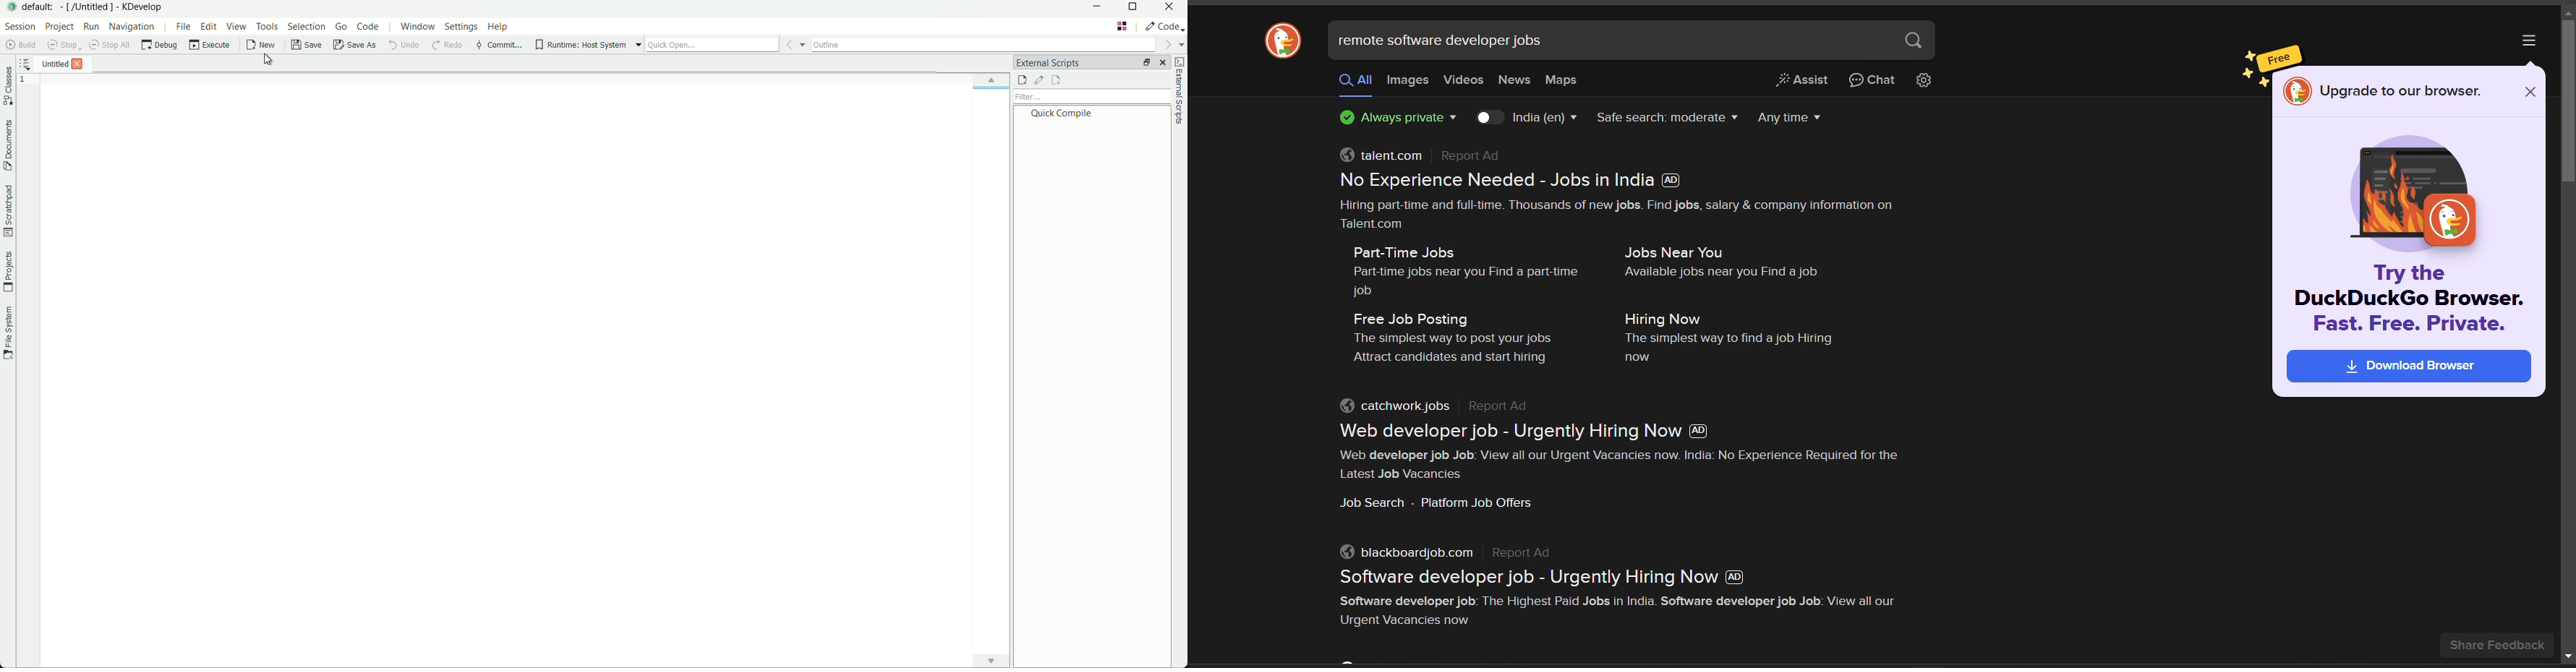  Describe the element at coordinates (2494, 647) in the screenshot. I see `share feedback` at that location.